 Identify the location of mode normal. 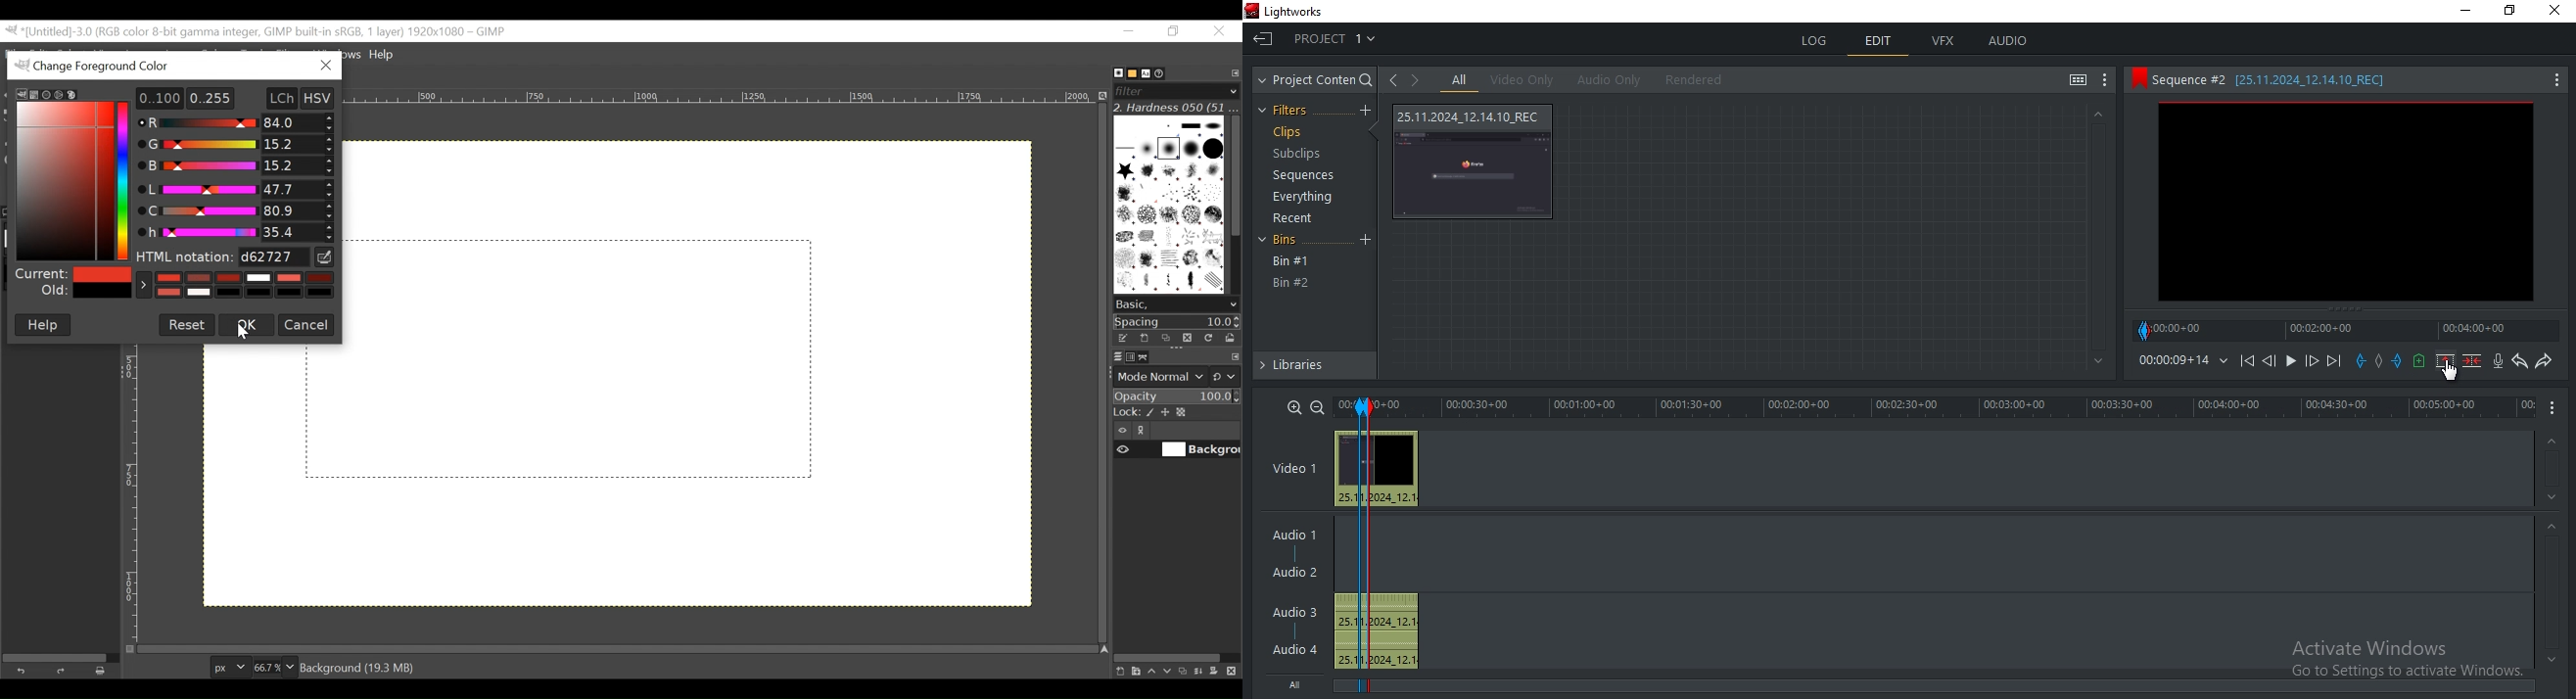
(1175, 375).